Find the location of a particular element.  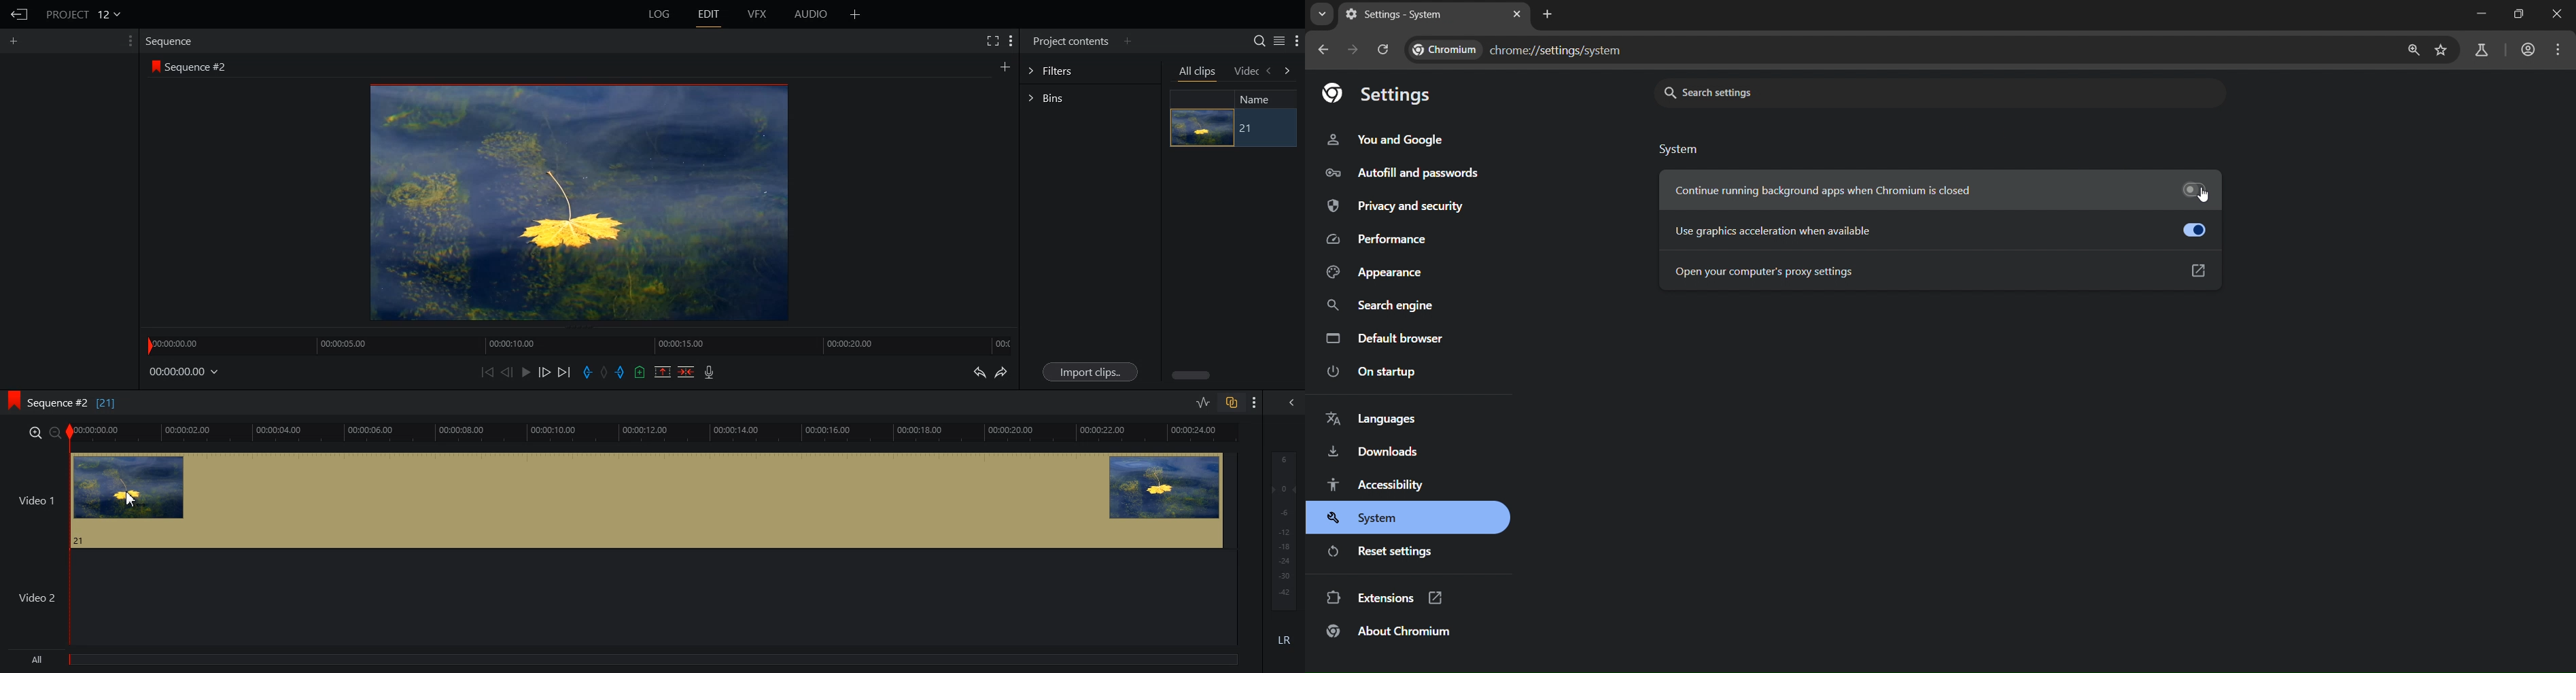

Redo is located at coordinates (1003, 373).